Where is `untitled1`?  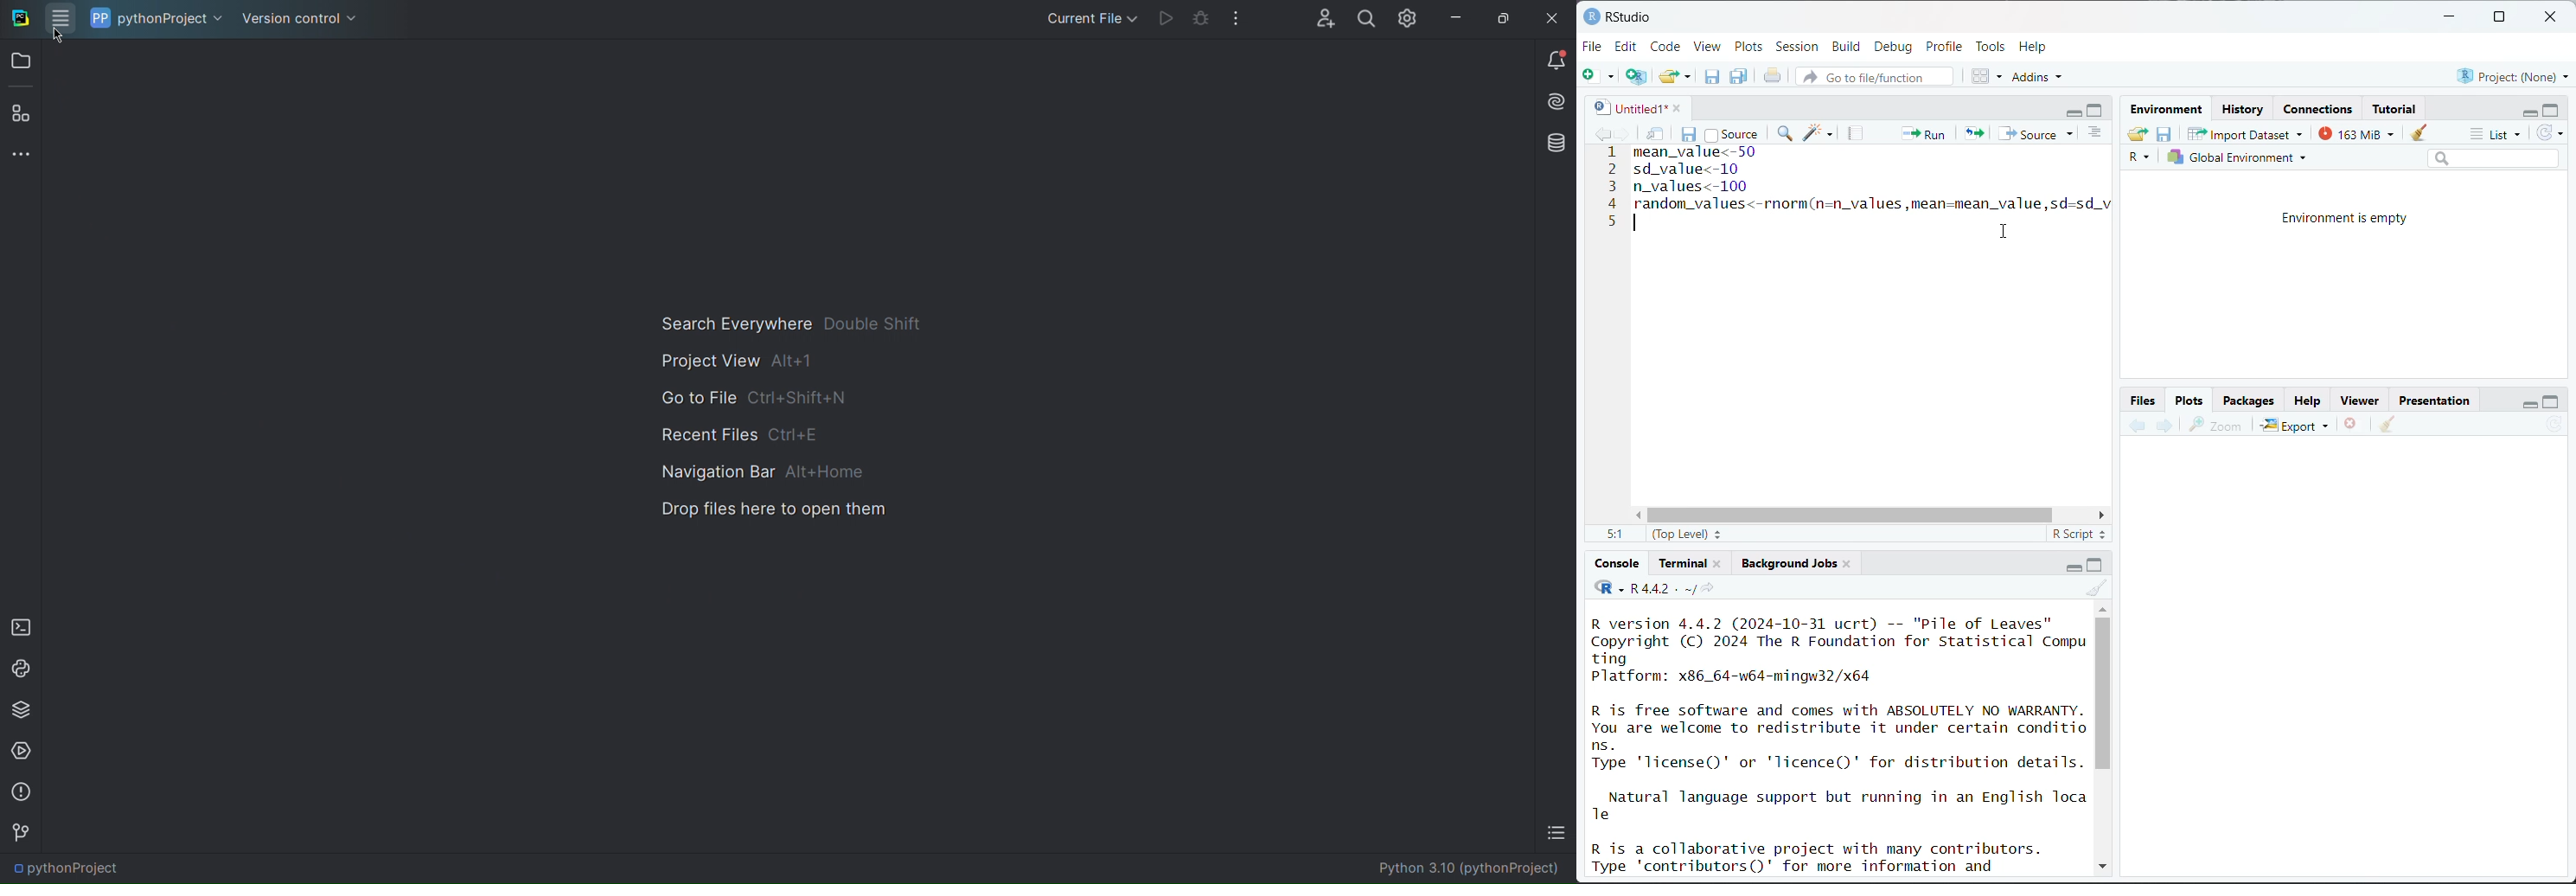 untitled1 is located at coordinates (1627, 107).